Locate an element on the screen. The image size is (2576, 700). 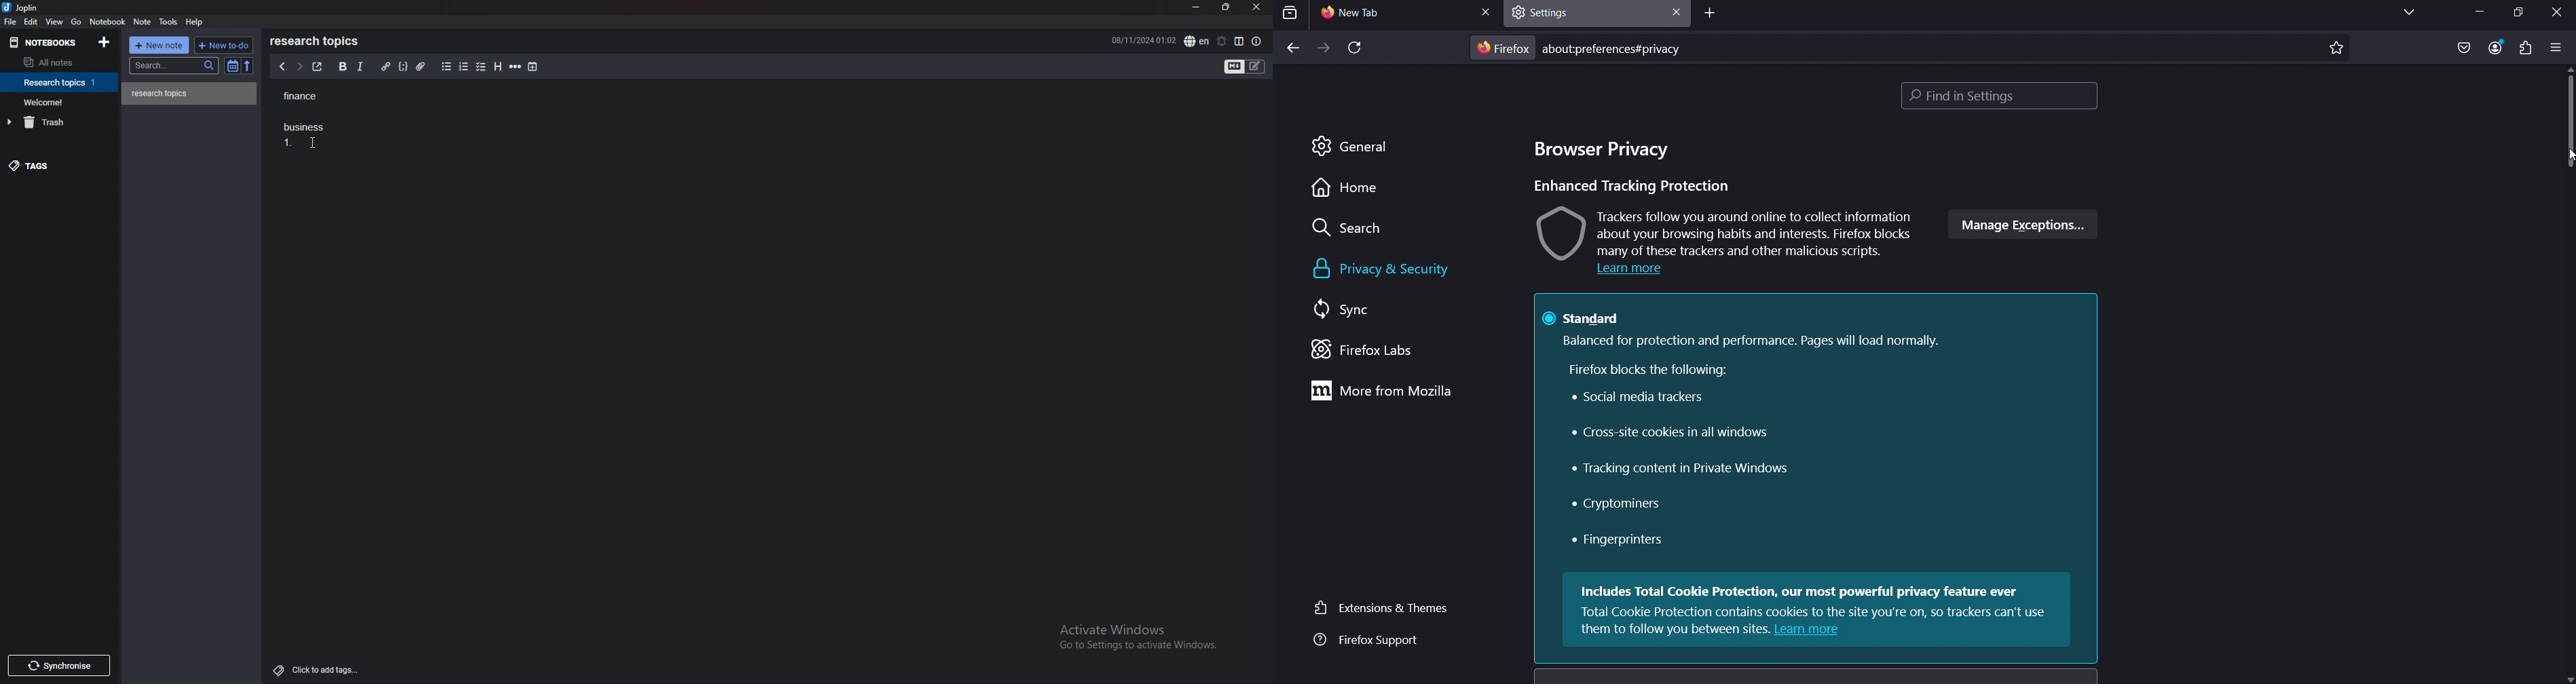
view is located at coordinates (55, 22).